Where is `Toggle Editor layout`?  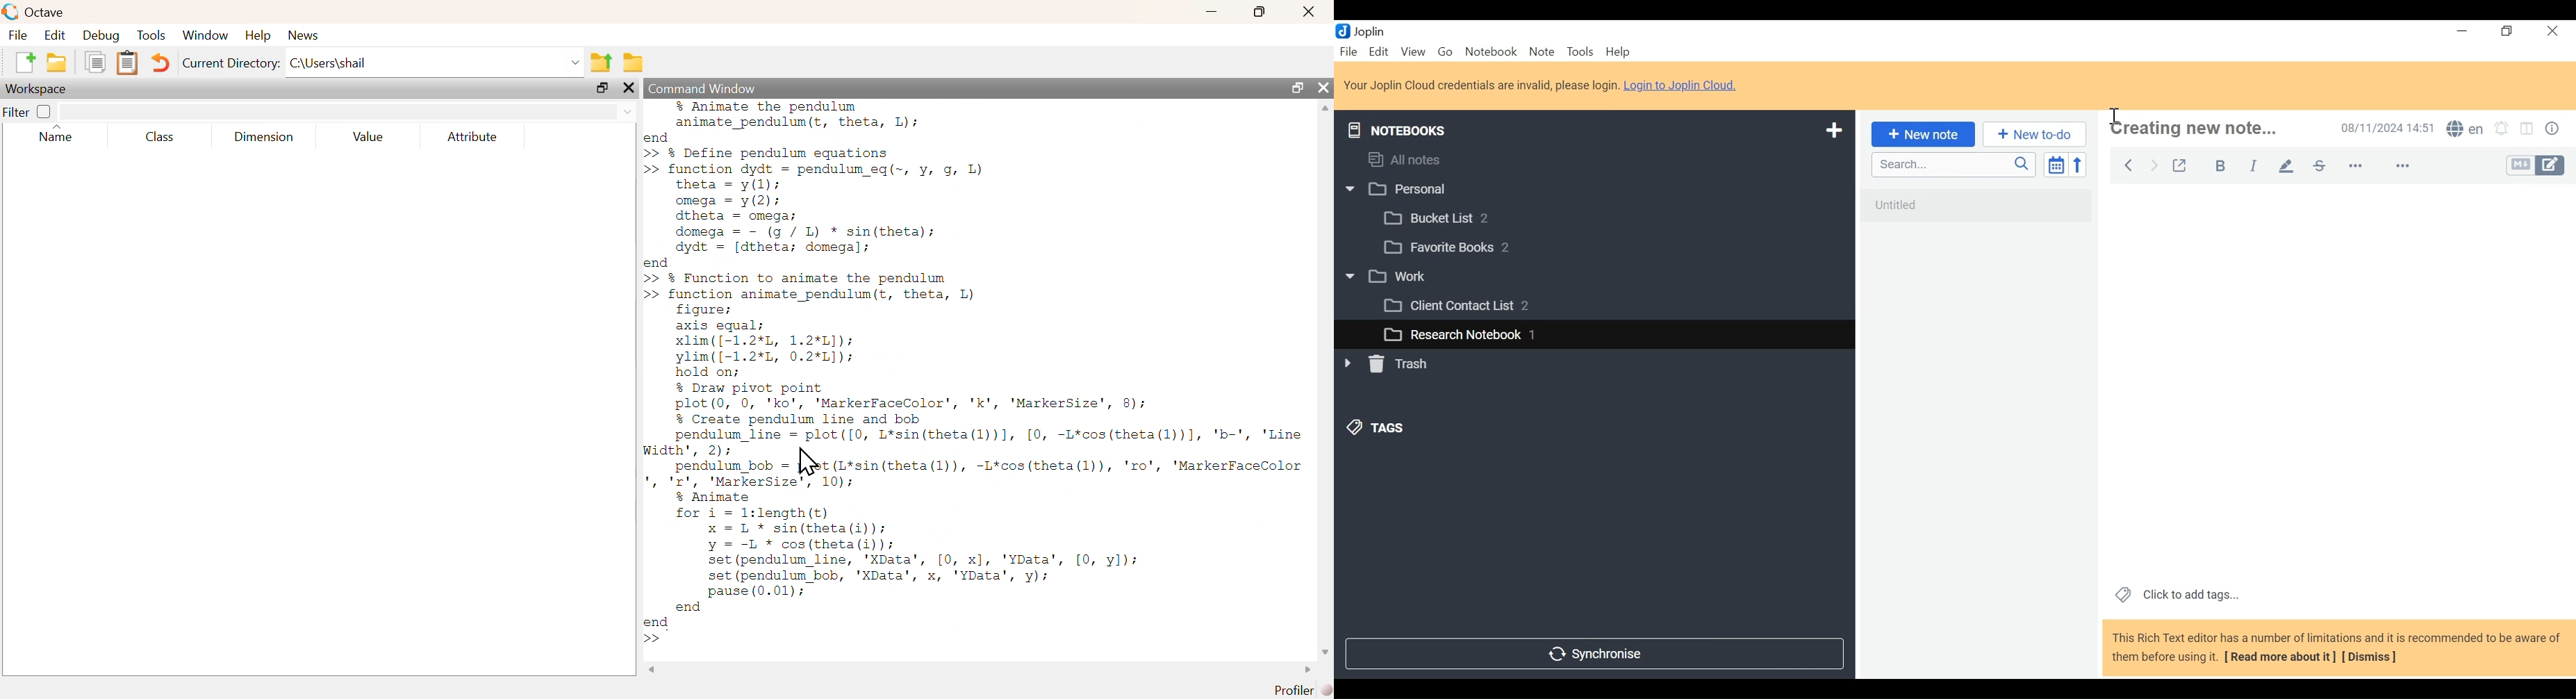
Toggle Editor layout is located at coordinates (2528, 130).